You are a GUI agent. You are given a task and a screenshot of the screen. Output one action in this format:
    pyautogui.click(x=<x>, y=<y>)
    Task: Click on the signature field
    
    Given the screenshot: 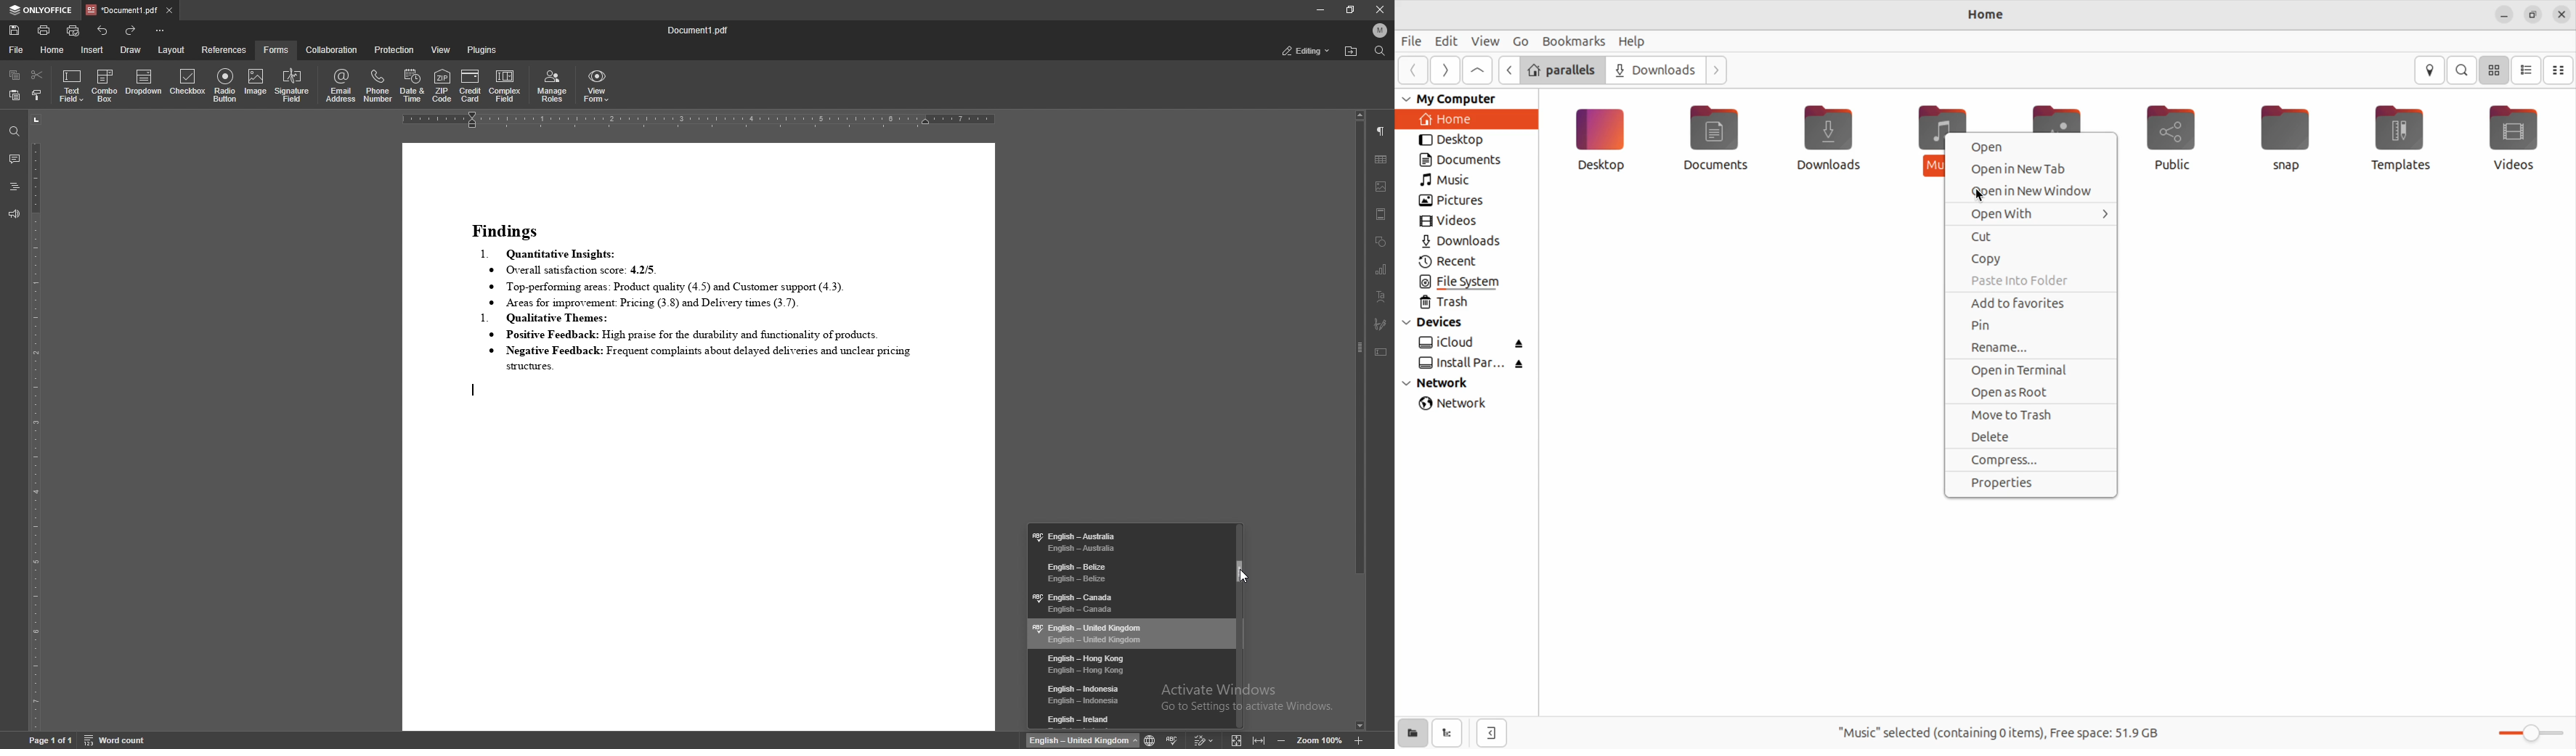 What is the action you would take?
    pyautogui.click(x=1380, y=323)
    